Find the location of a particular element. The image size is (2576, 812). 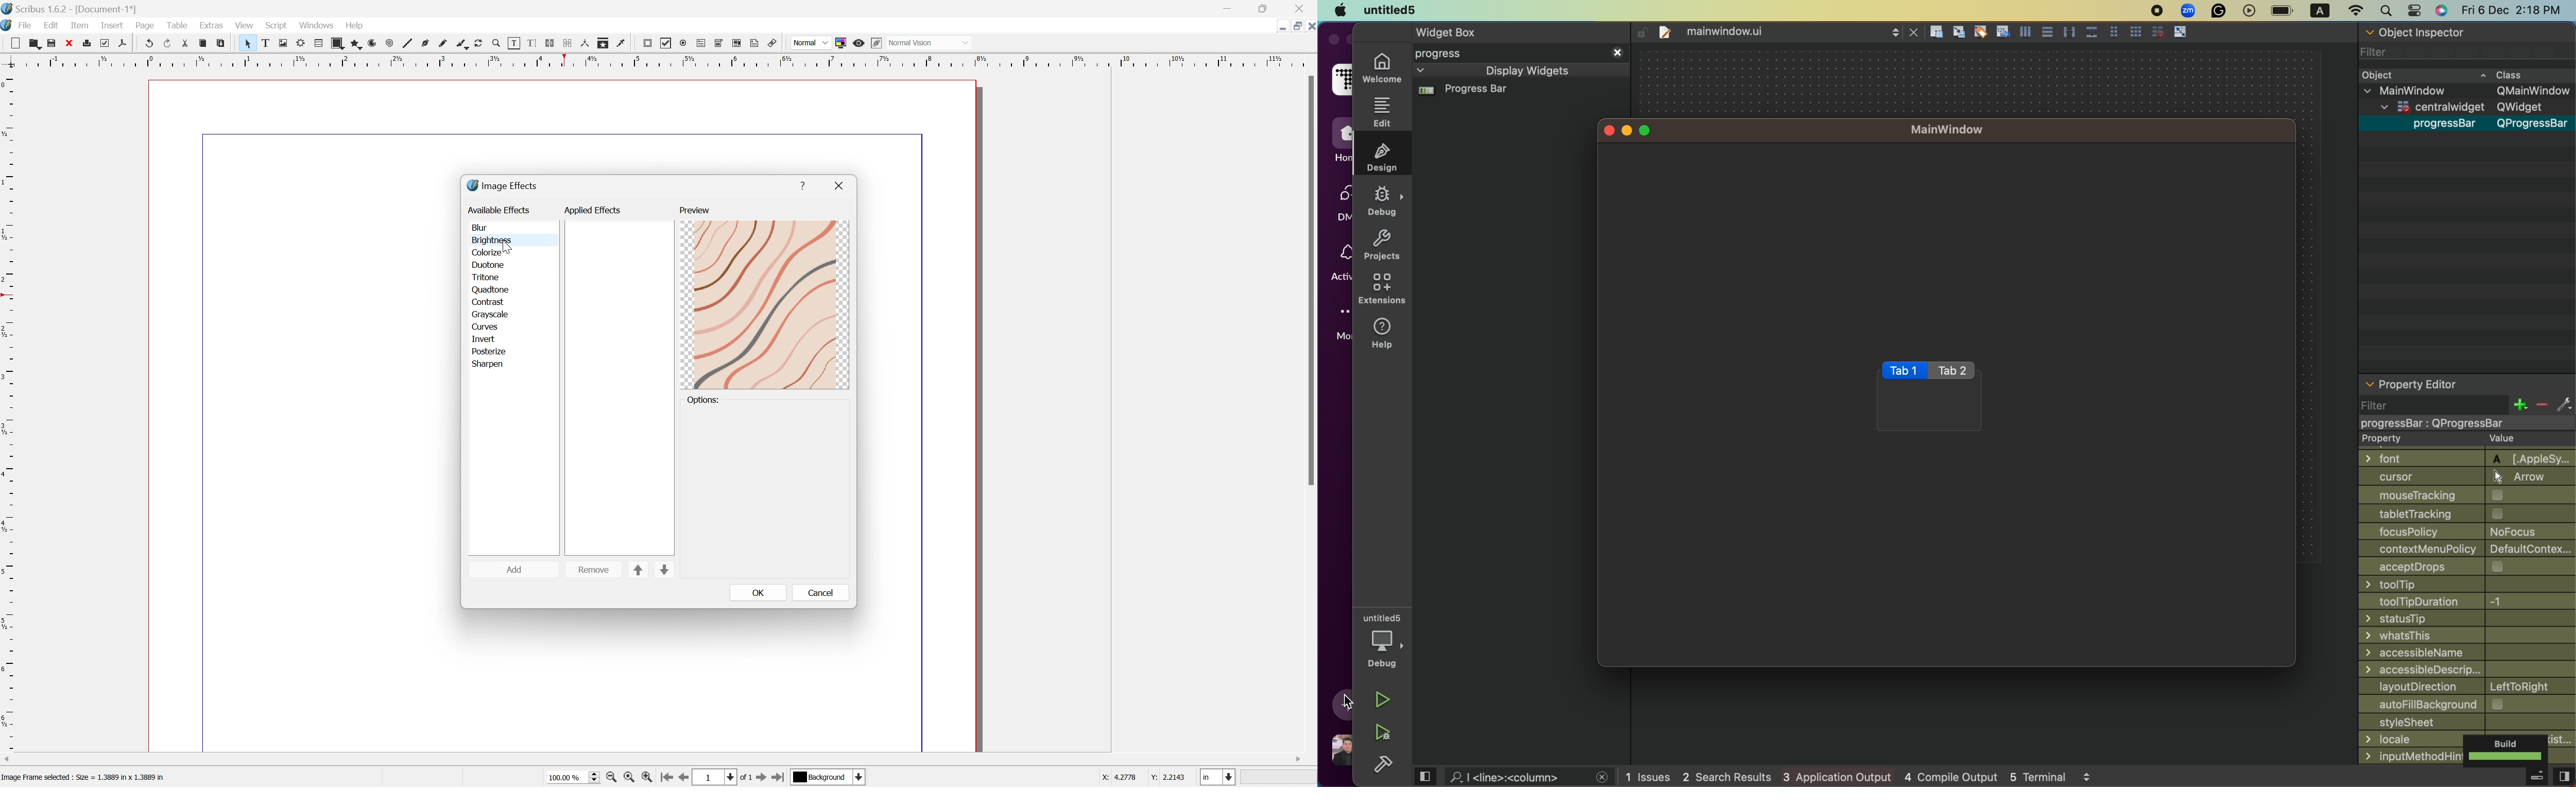

Spiral is located at coordinates (392, 42).